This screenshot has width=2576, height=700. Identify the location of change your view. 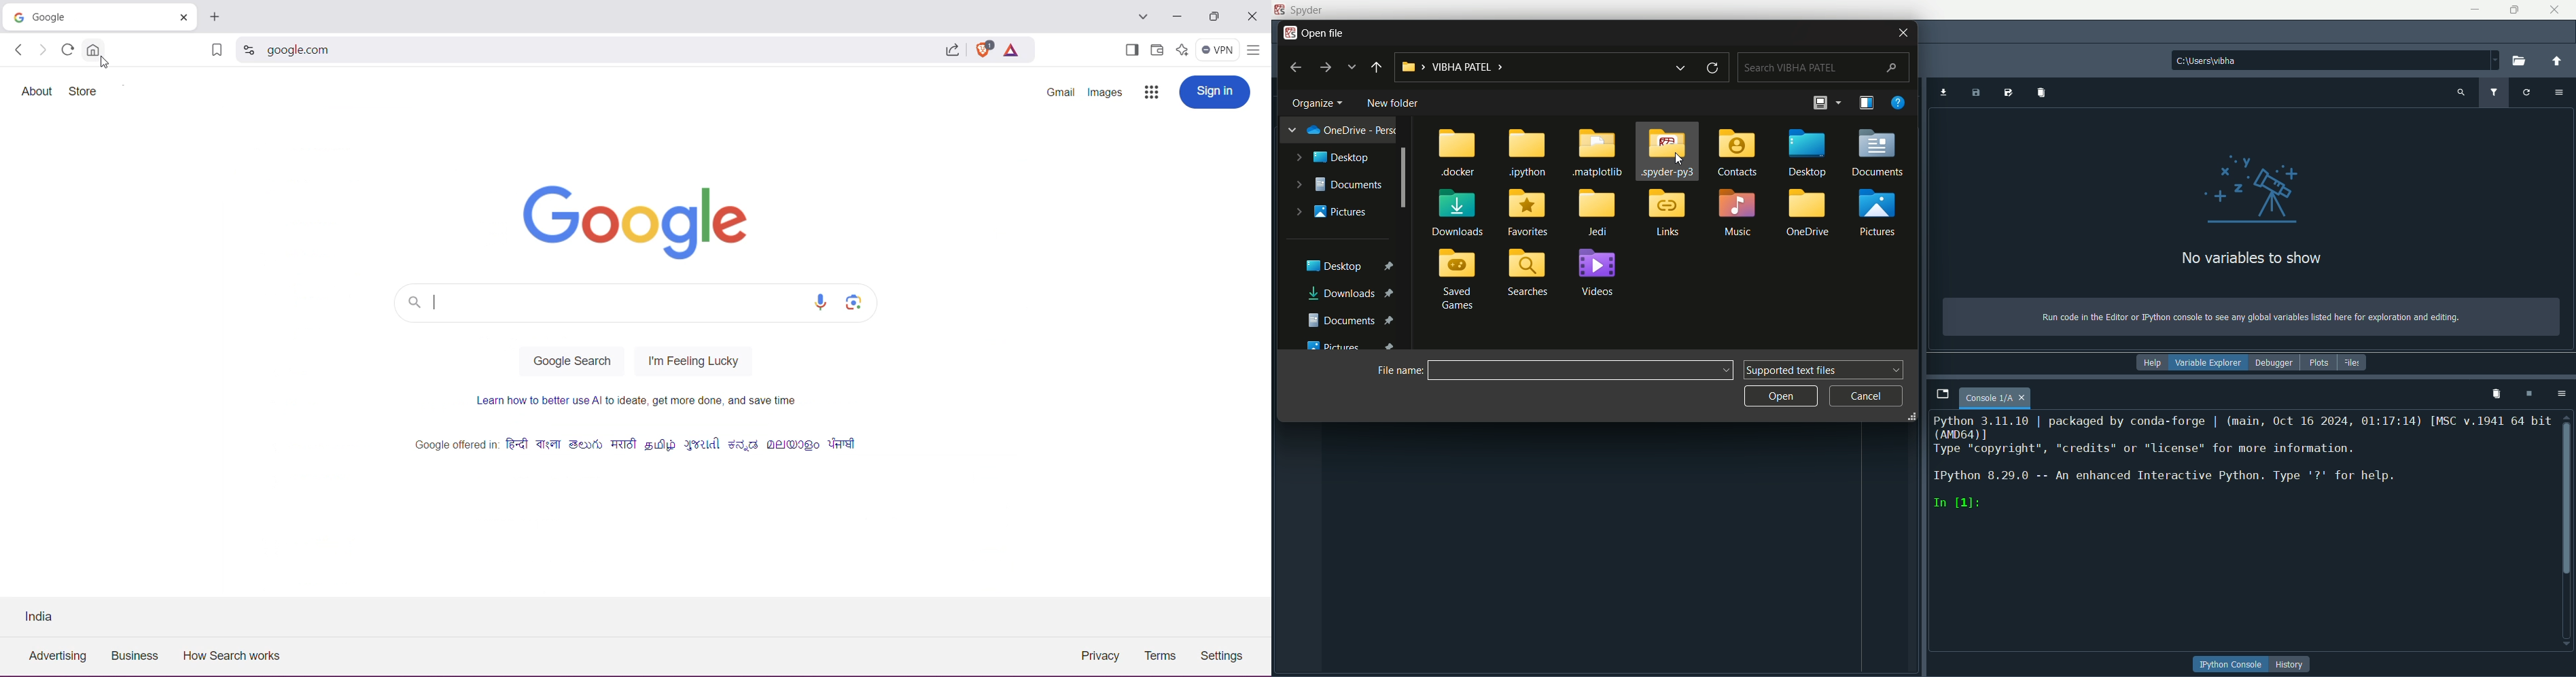
(1868, 103).